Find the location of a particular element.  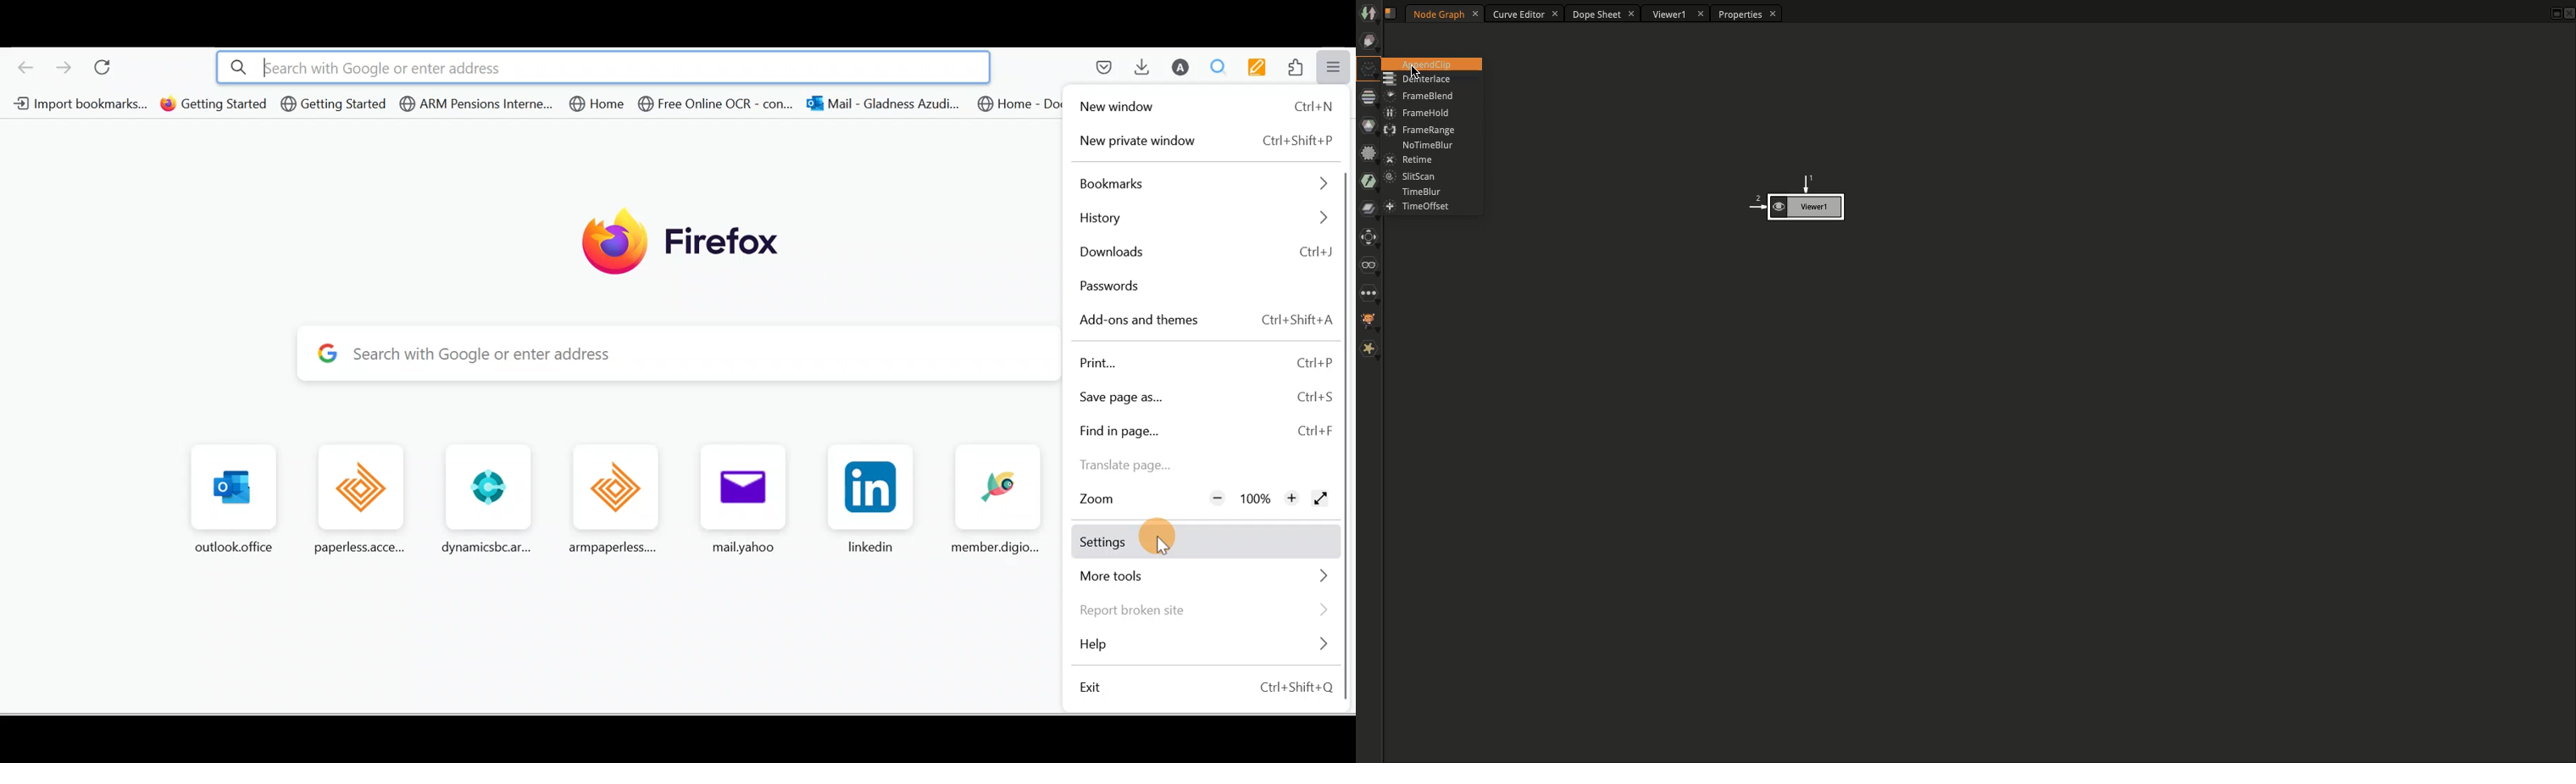

lsearch with Google or enter address is located at coordinates (605, 68).